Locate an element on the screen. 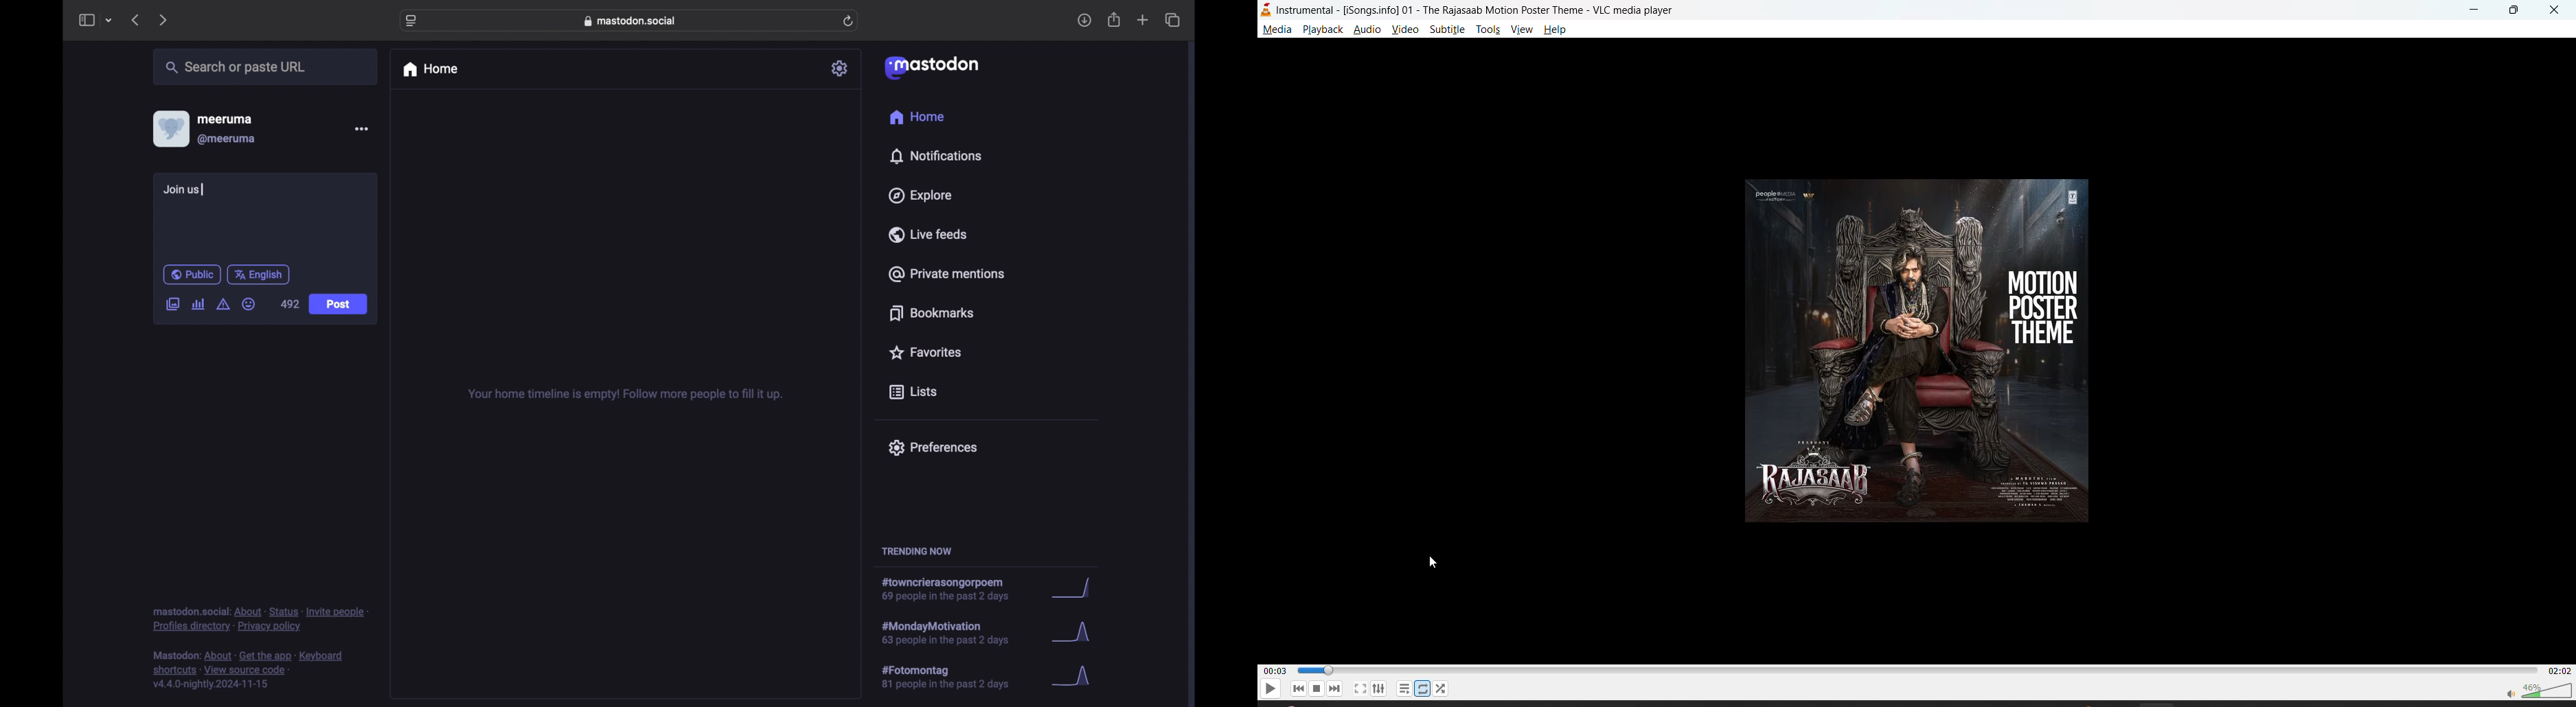 The width and height of the screenshot is (2576, 728). view is located at coordinates (1520, 30).